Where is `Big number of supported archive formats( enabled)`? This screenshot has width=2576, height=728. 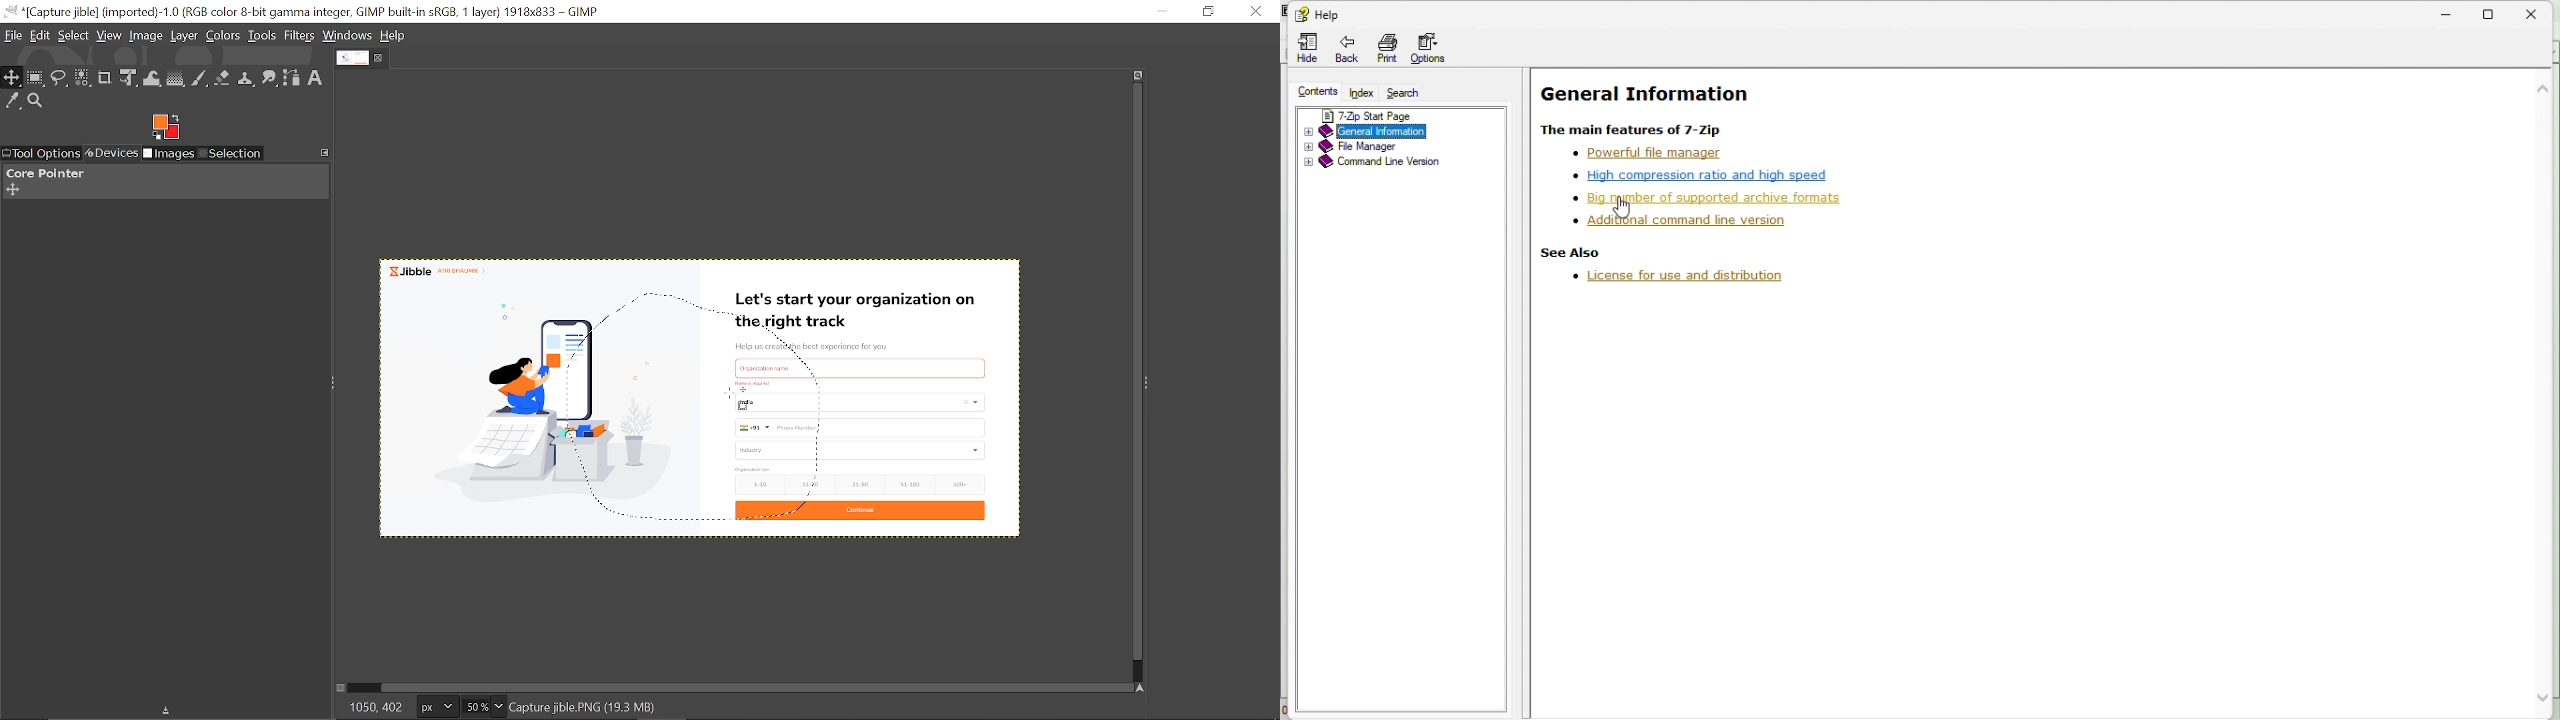
Big number of supported archive formats( enabled) is located at coordinates (1697, 197).